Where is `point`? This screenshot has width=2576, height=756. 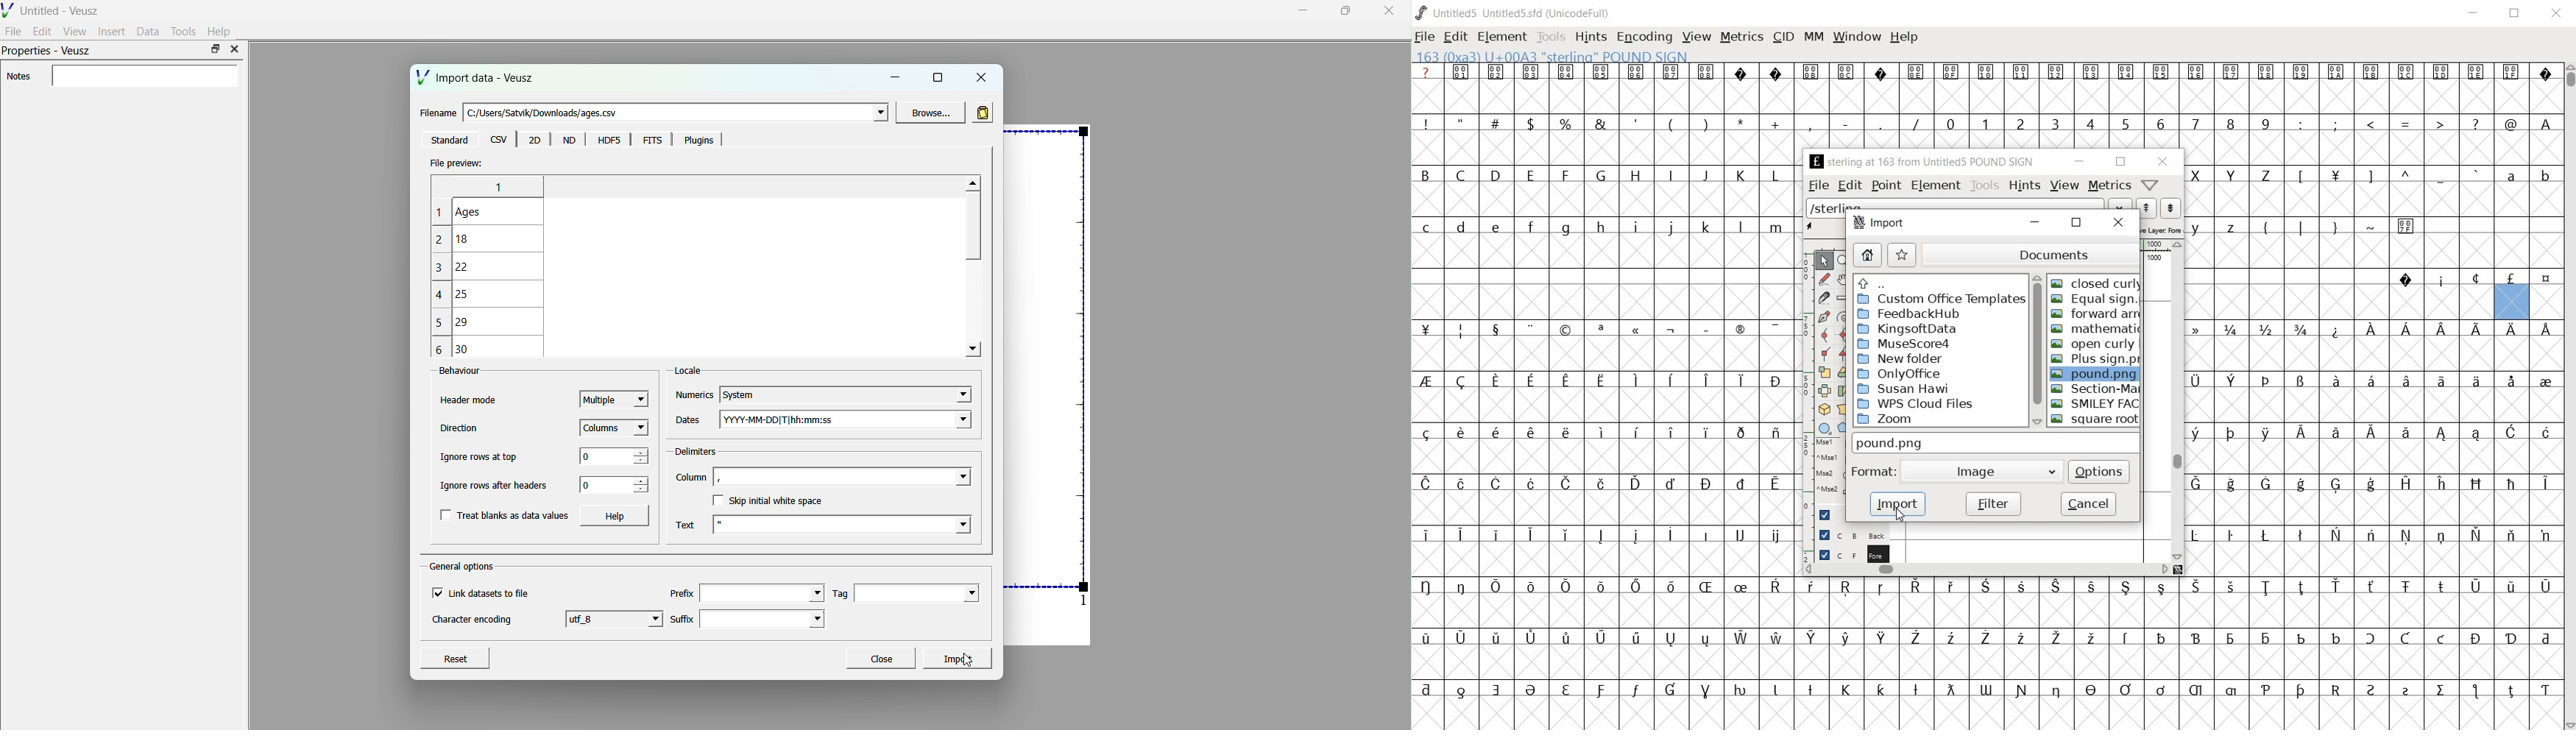 point is located at coordinates (1886, 185).